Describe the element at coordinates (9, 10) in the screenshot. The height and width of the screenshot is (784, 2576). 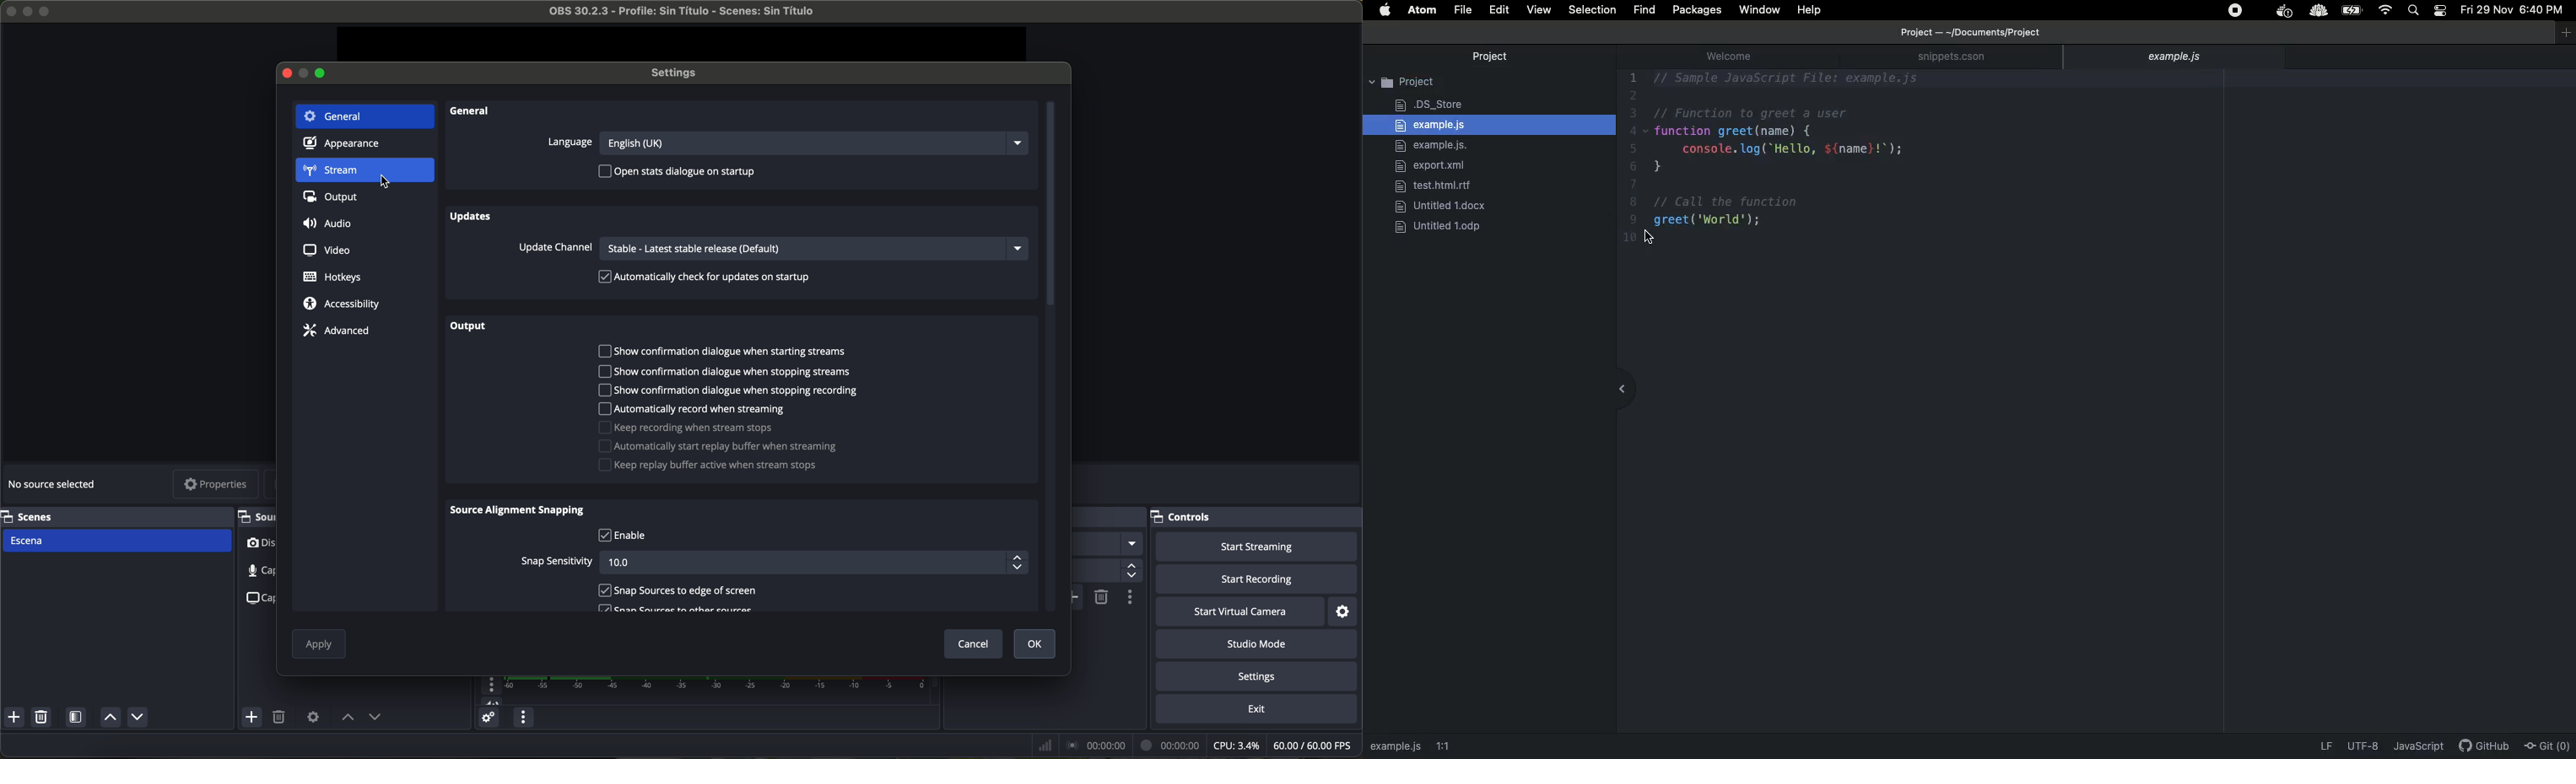
I see `close program` at that location.